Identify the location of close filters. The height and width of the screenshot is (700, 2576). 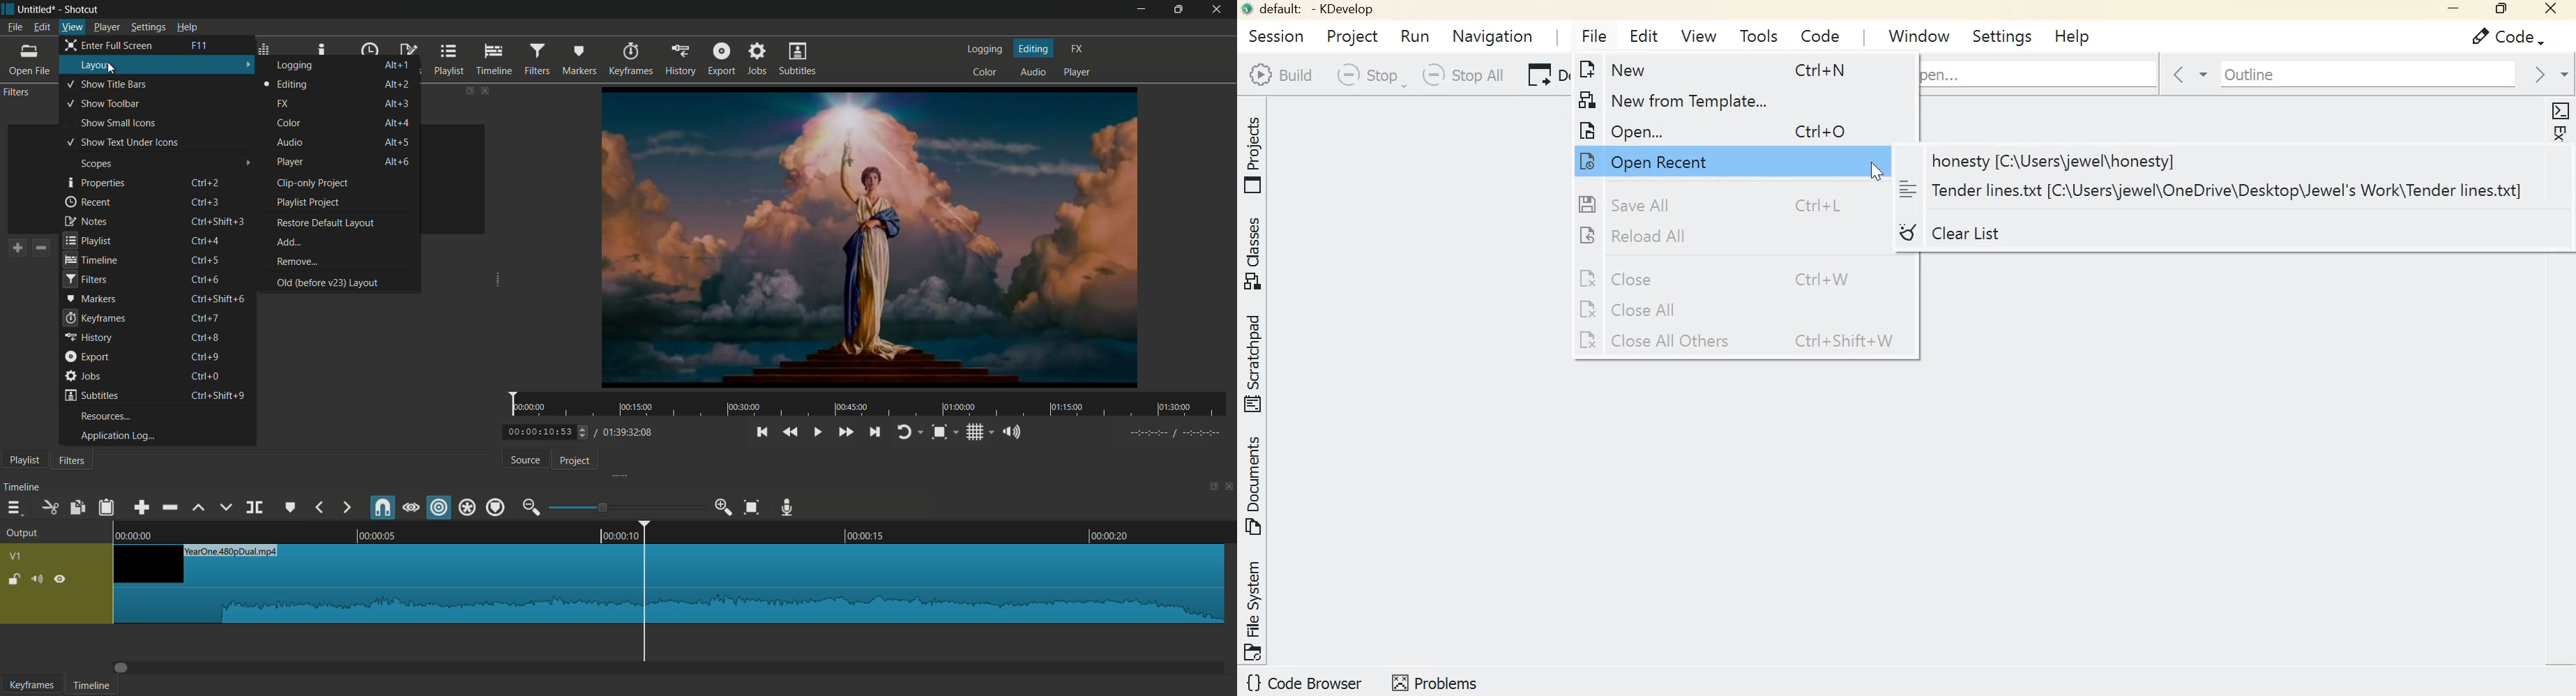
(485, 90).